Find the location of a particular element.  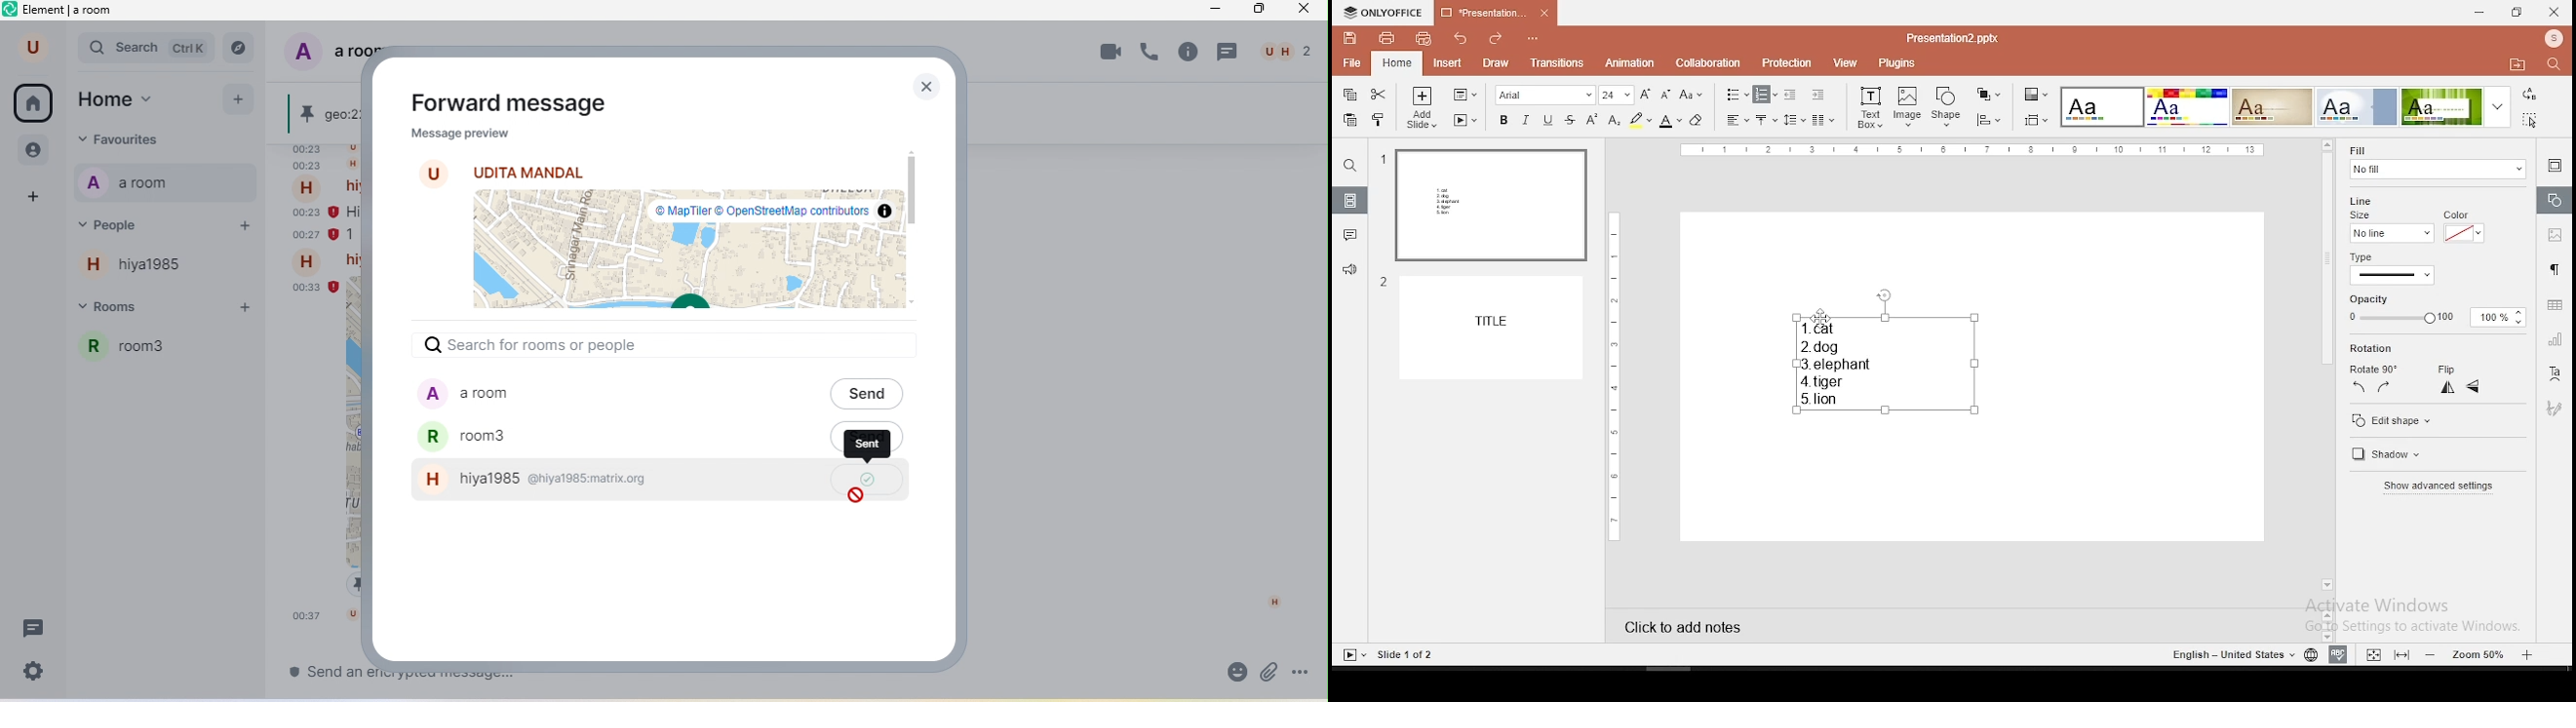

street map is located at coordinates (685, 253).